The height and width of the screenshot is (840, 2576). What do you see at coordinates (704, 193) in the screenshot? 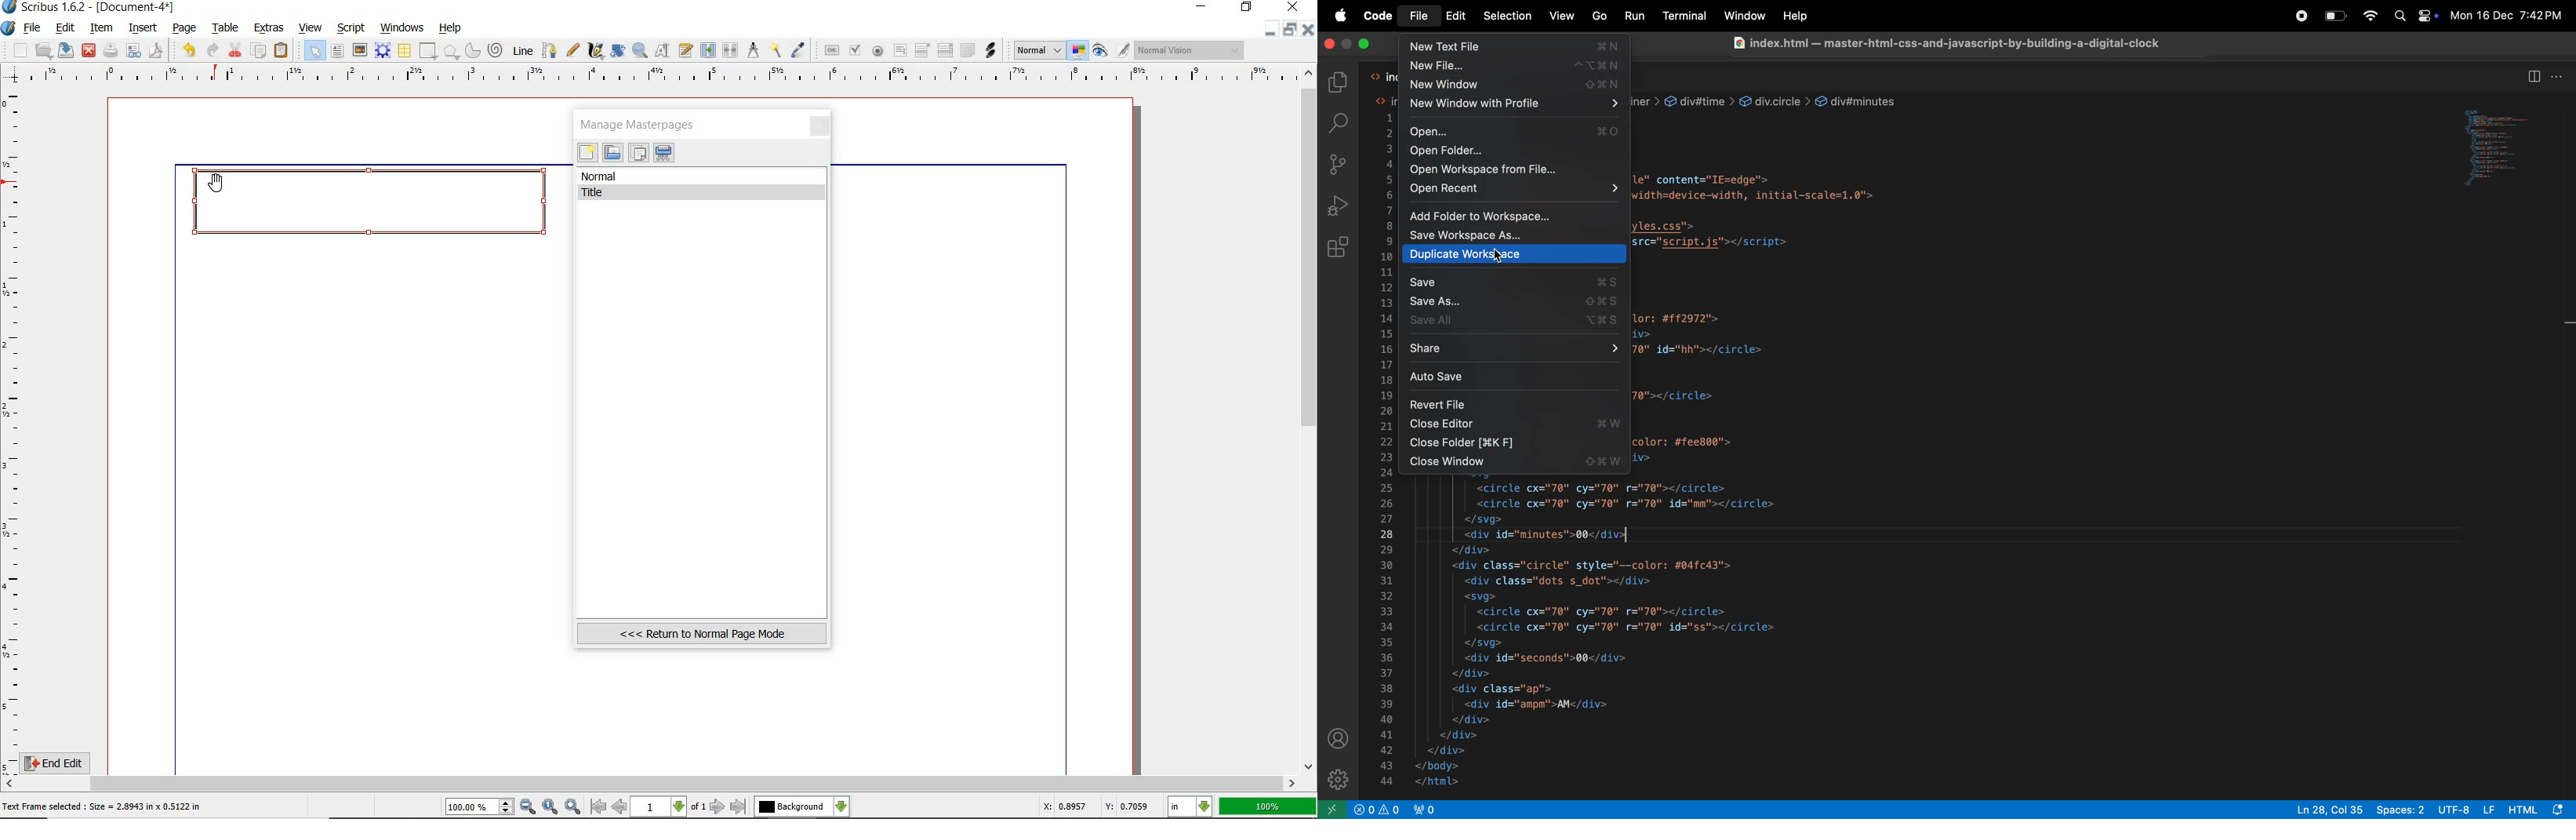
I see `Title` at bounding box center [704, 193].